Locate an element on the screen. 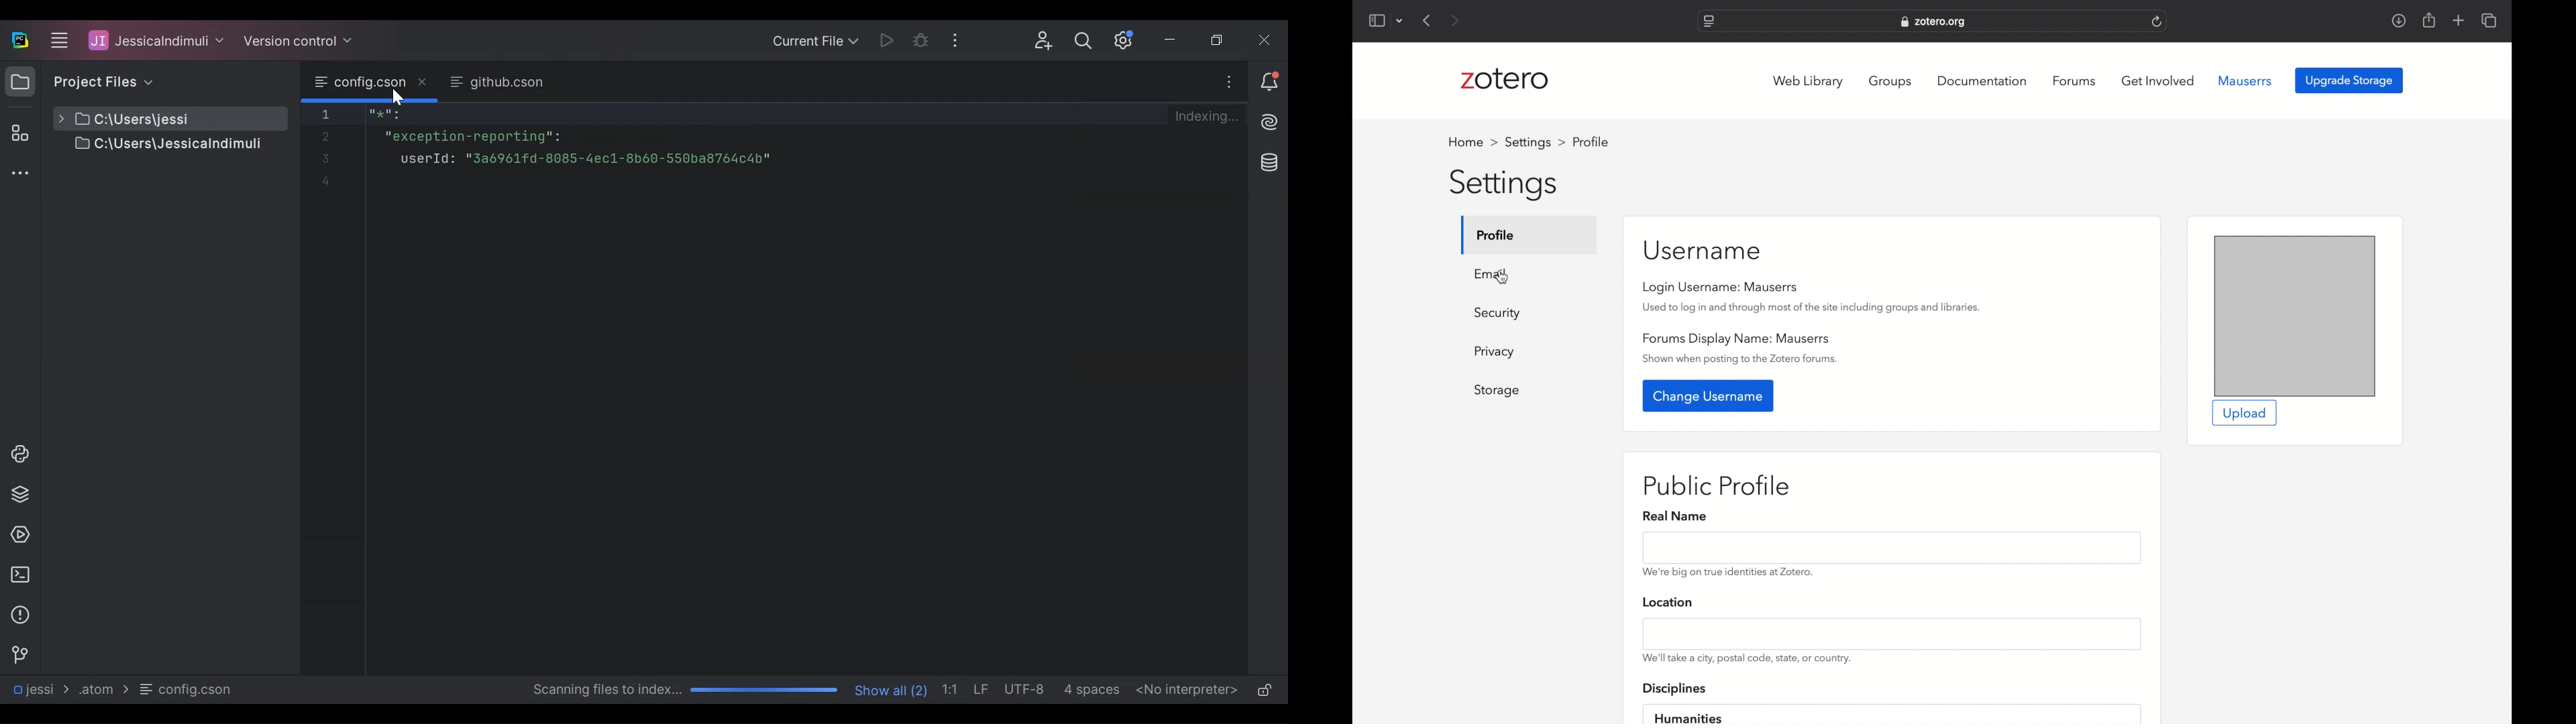  Bug is located at coordinates (921, 40).